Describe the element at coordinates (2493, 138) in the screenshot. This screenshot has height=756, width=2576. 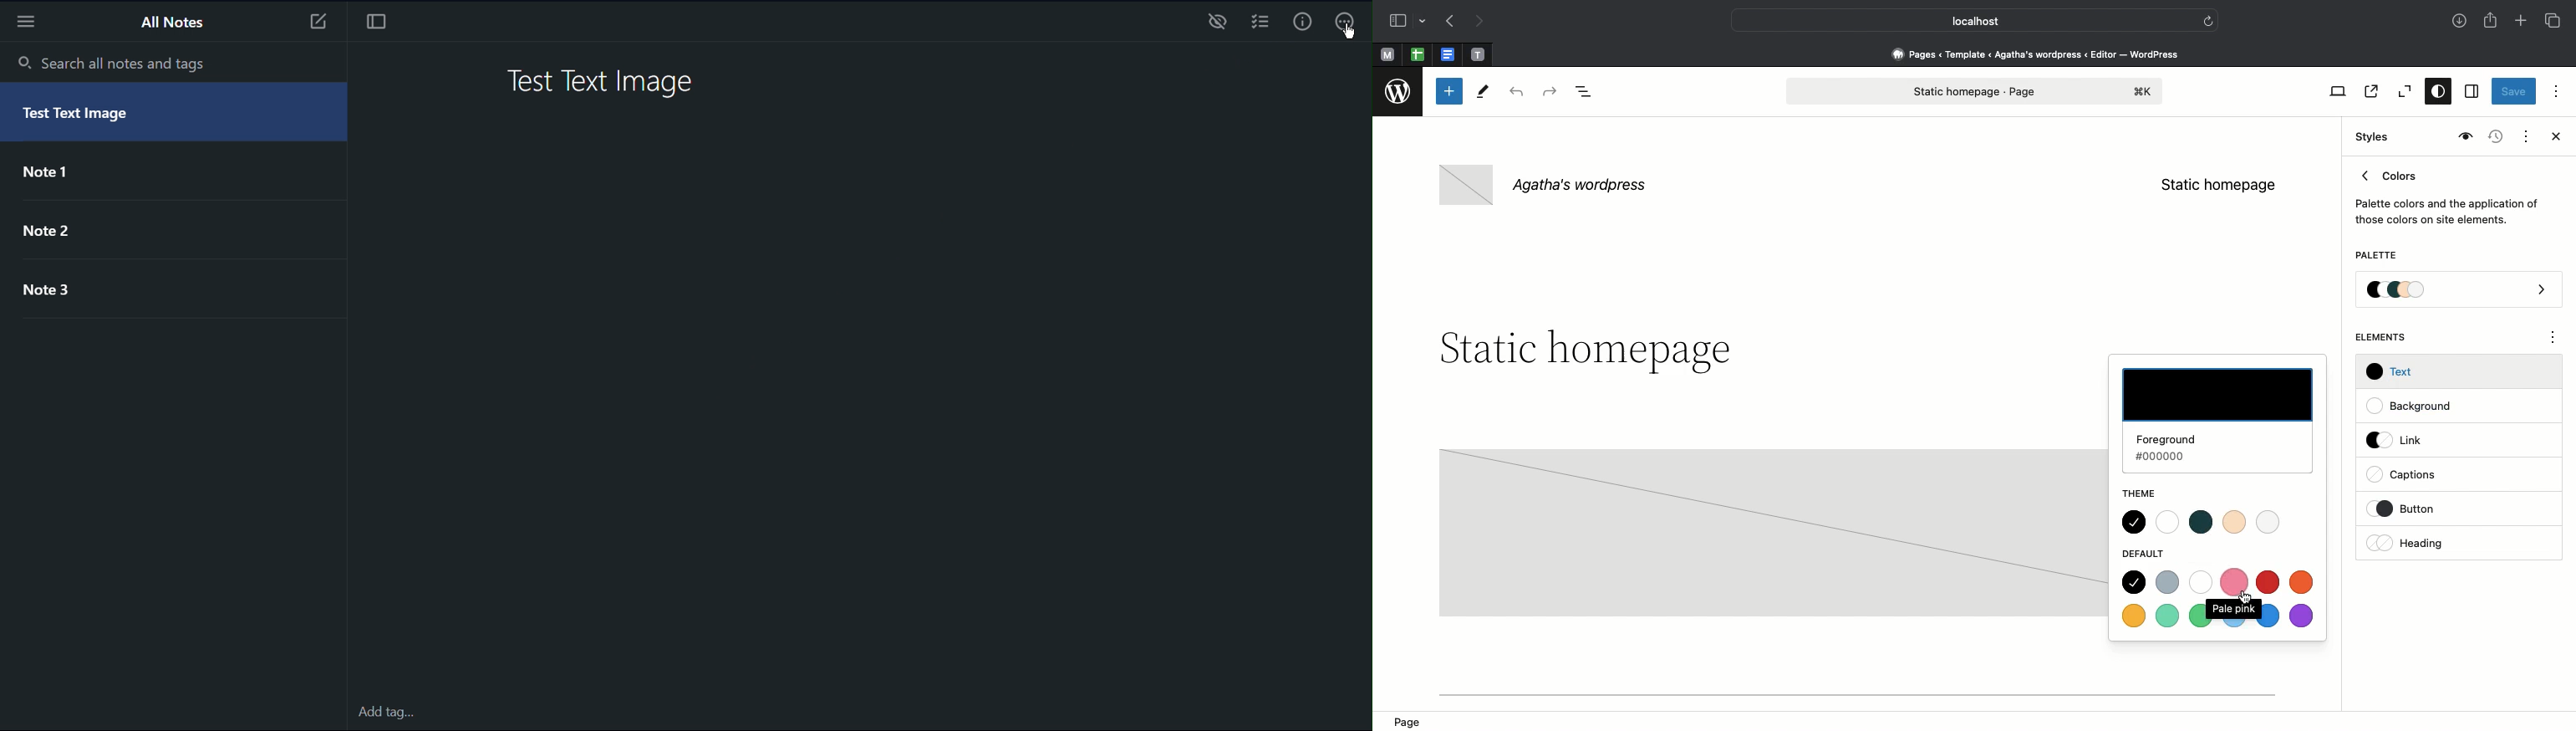
I see `Revisions` at that location.